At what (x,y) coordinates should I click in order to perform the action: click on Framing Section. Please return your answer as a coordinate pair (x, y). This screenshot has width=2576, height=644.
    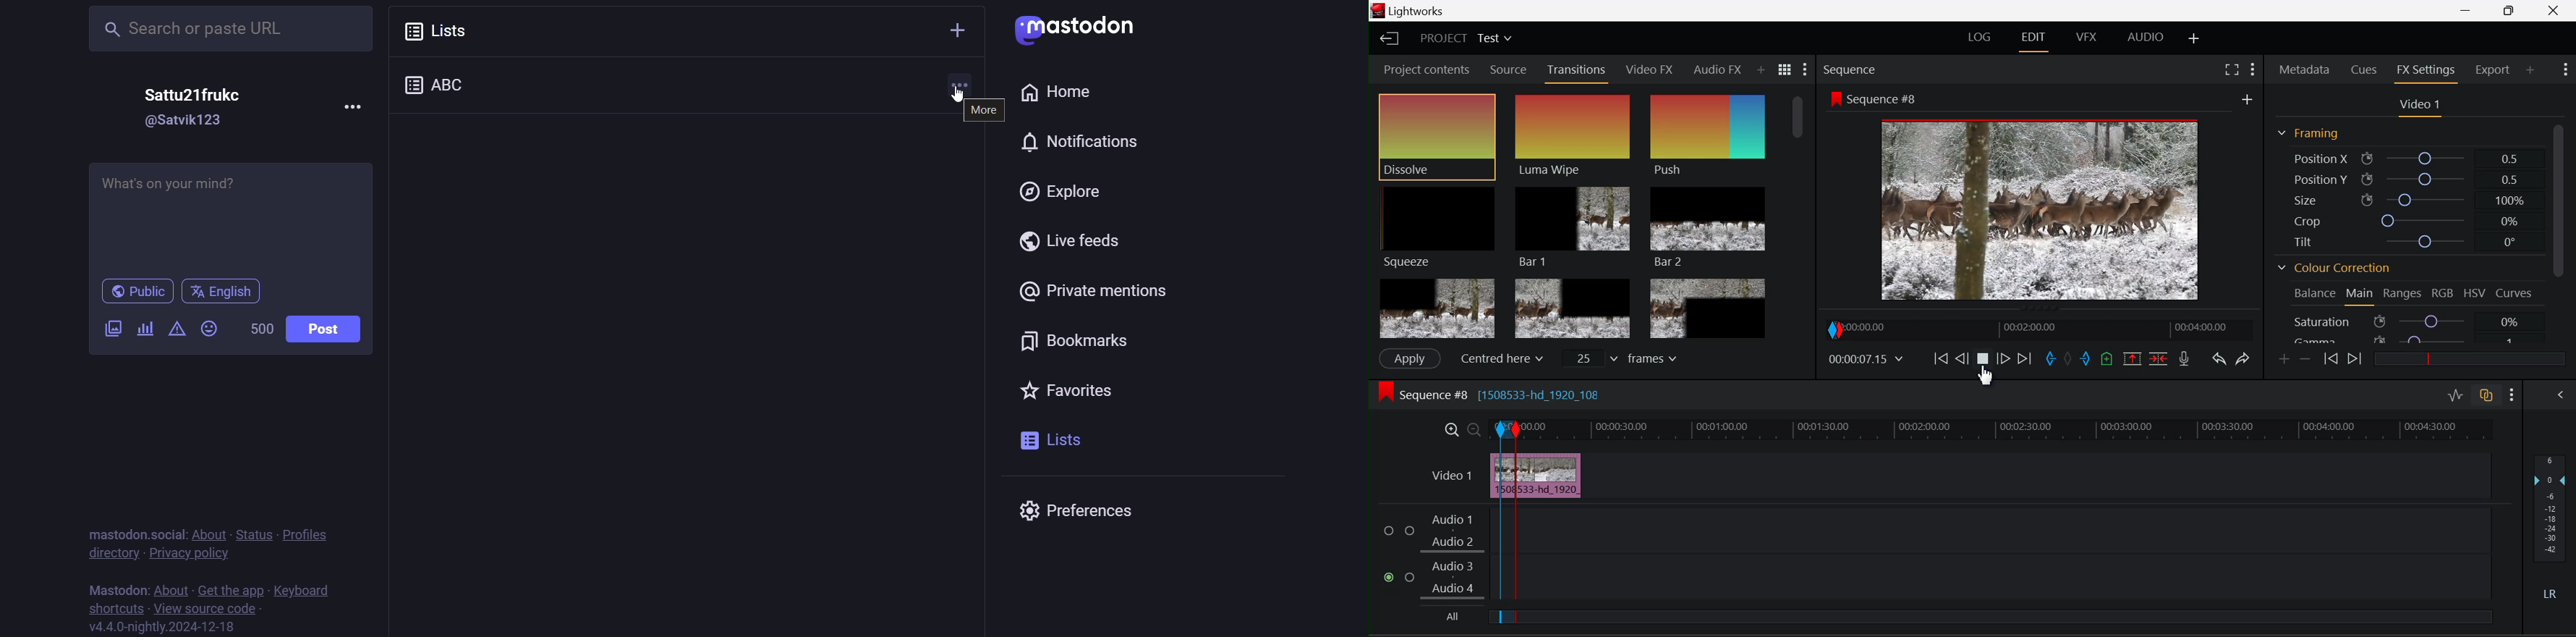
    Looking at the image, I should click on (2315, 133).